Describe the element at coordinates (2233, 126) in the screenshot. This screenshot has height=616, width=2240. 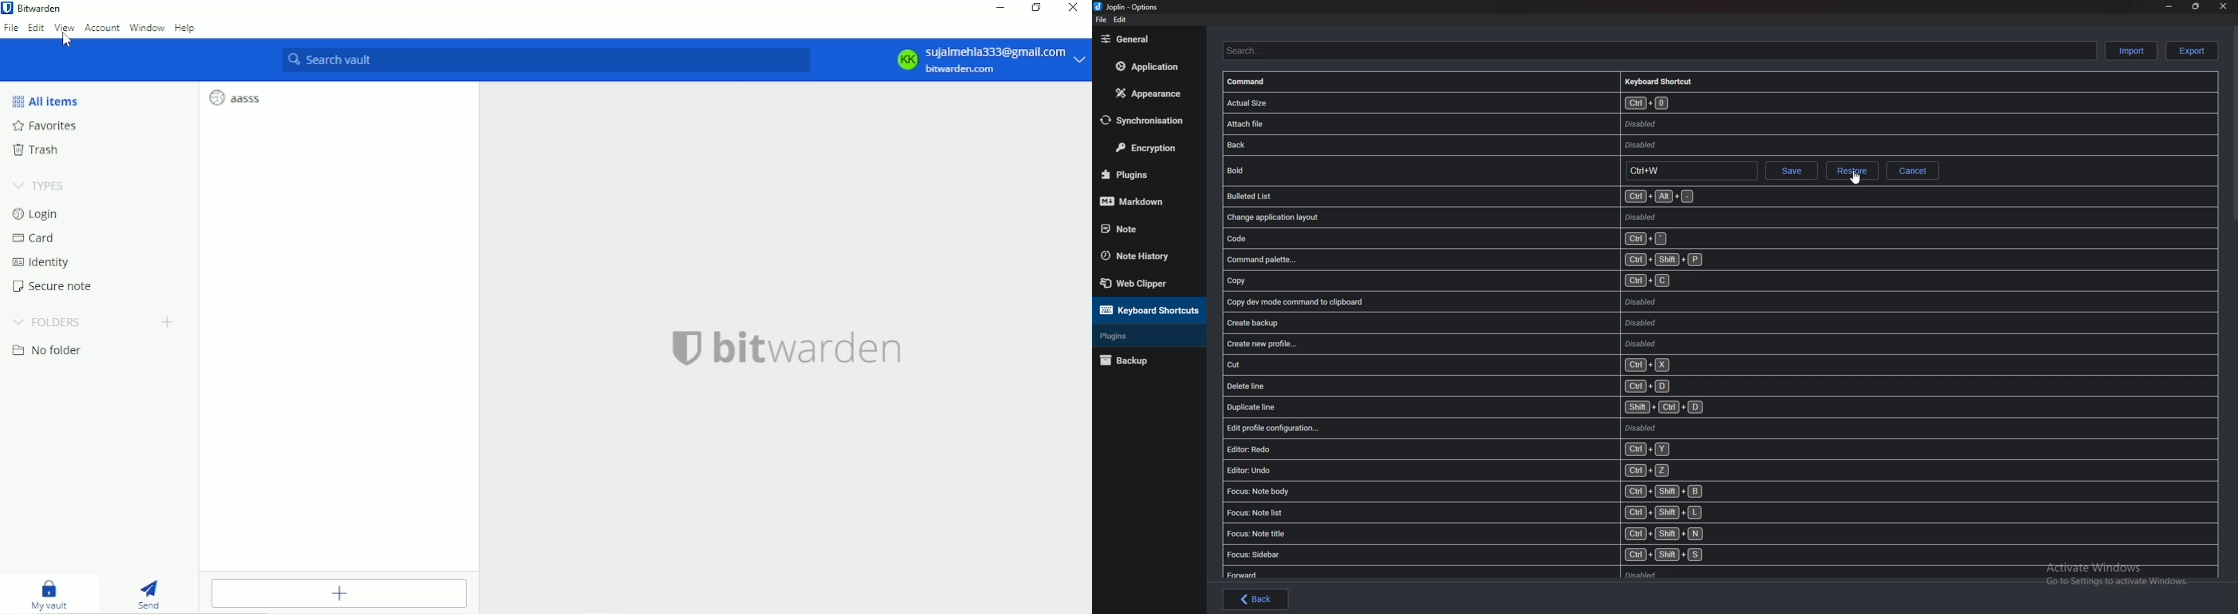
I see `Scroll bar` at that location.